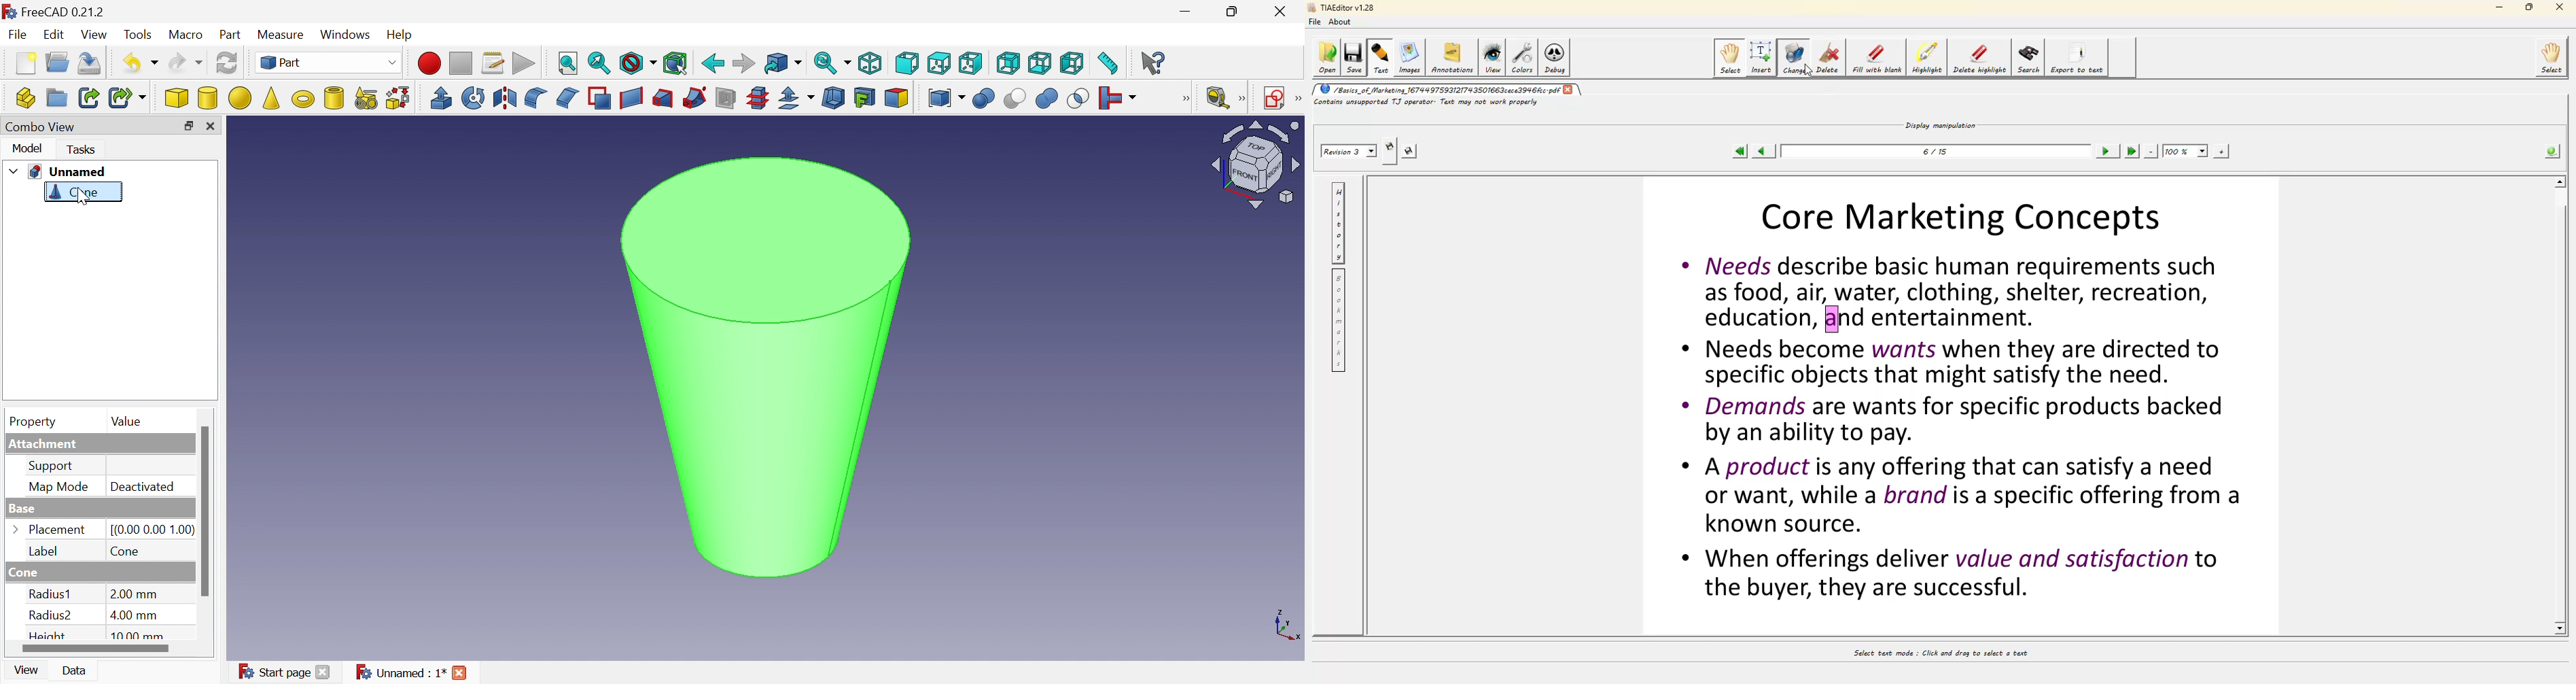 This screenshot has height=700, width=2576. What do you see at coordinates (328, 61) in the screenshot?
I see `Part` at bounding box center [328, 61].